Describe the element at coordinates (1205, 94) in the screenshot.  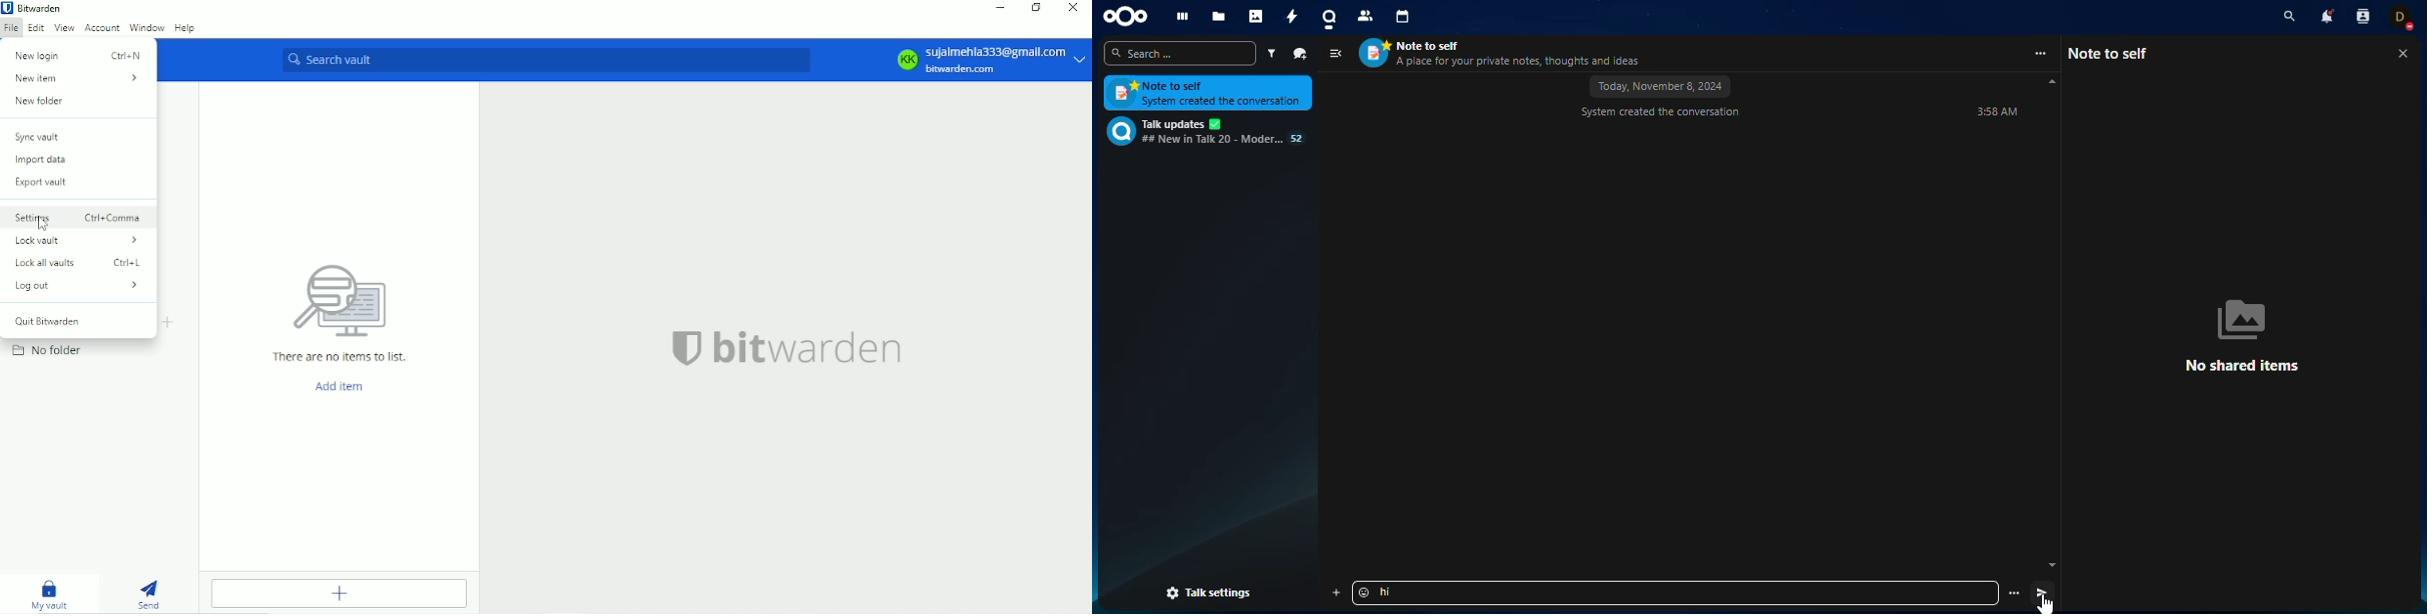
I see `note` at that location.